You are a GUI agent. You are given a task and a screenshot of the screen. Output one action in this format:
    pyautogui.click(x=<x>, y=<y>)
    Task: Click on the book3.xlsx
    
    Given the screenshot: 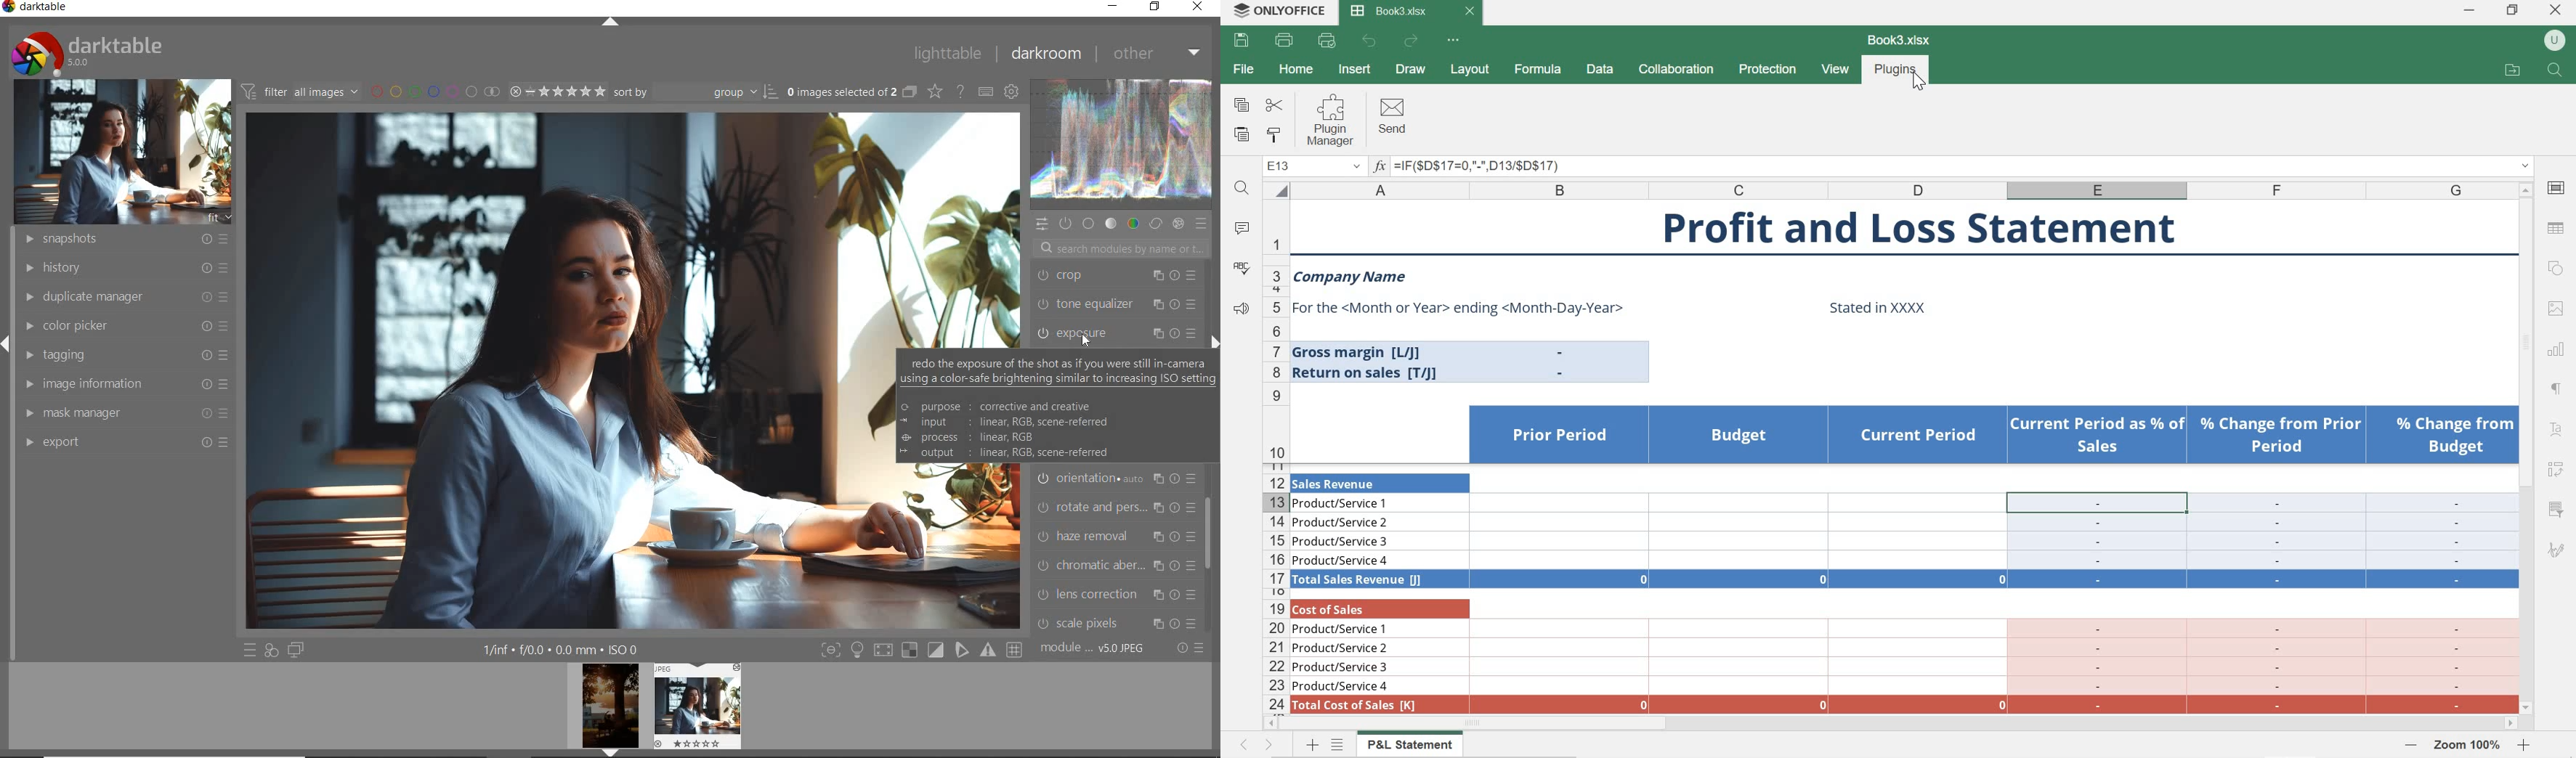 What is the action you would take?
    pyautogui.click(x=1899, y=40)
    